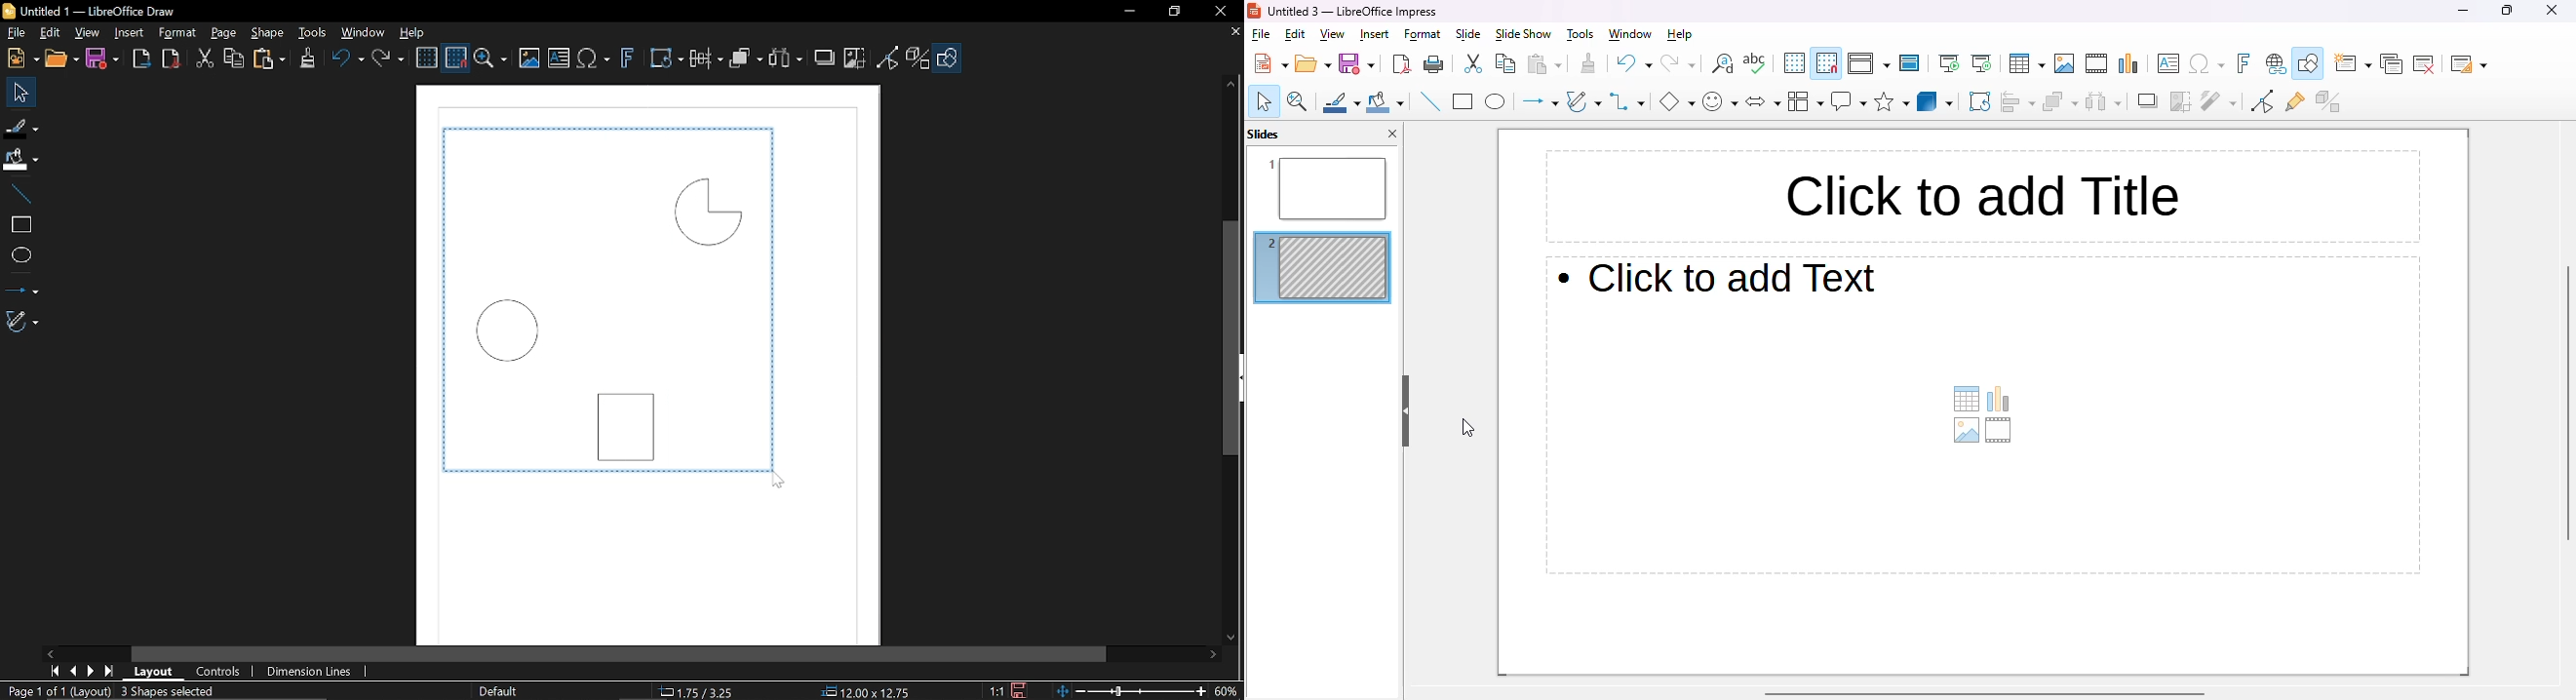 The image size is (2576, 700). What do you see at coordinates (778, 296) in the screenshot?
I see `Line around selected objects` at bounding box center [778, 296].